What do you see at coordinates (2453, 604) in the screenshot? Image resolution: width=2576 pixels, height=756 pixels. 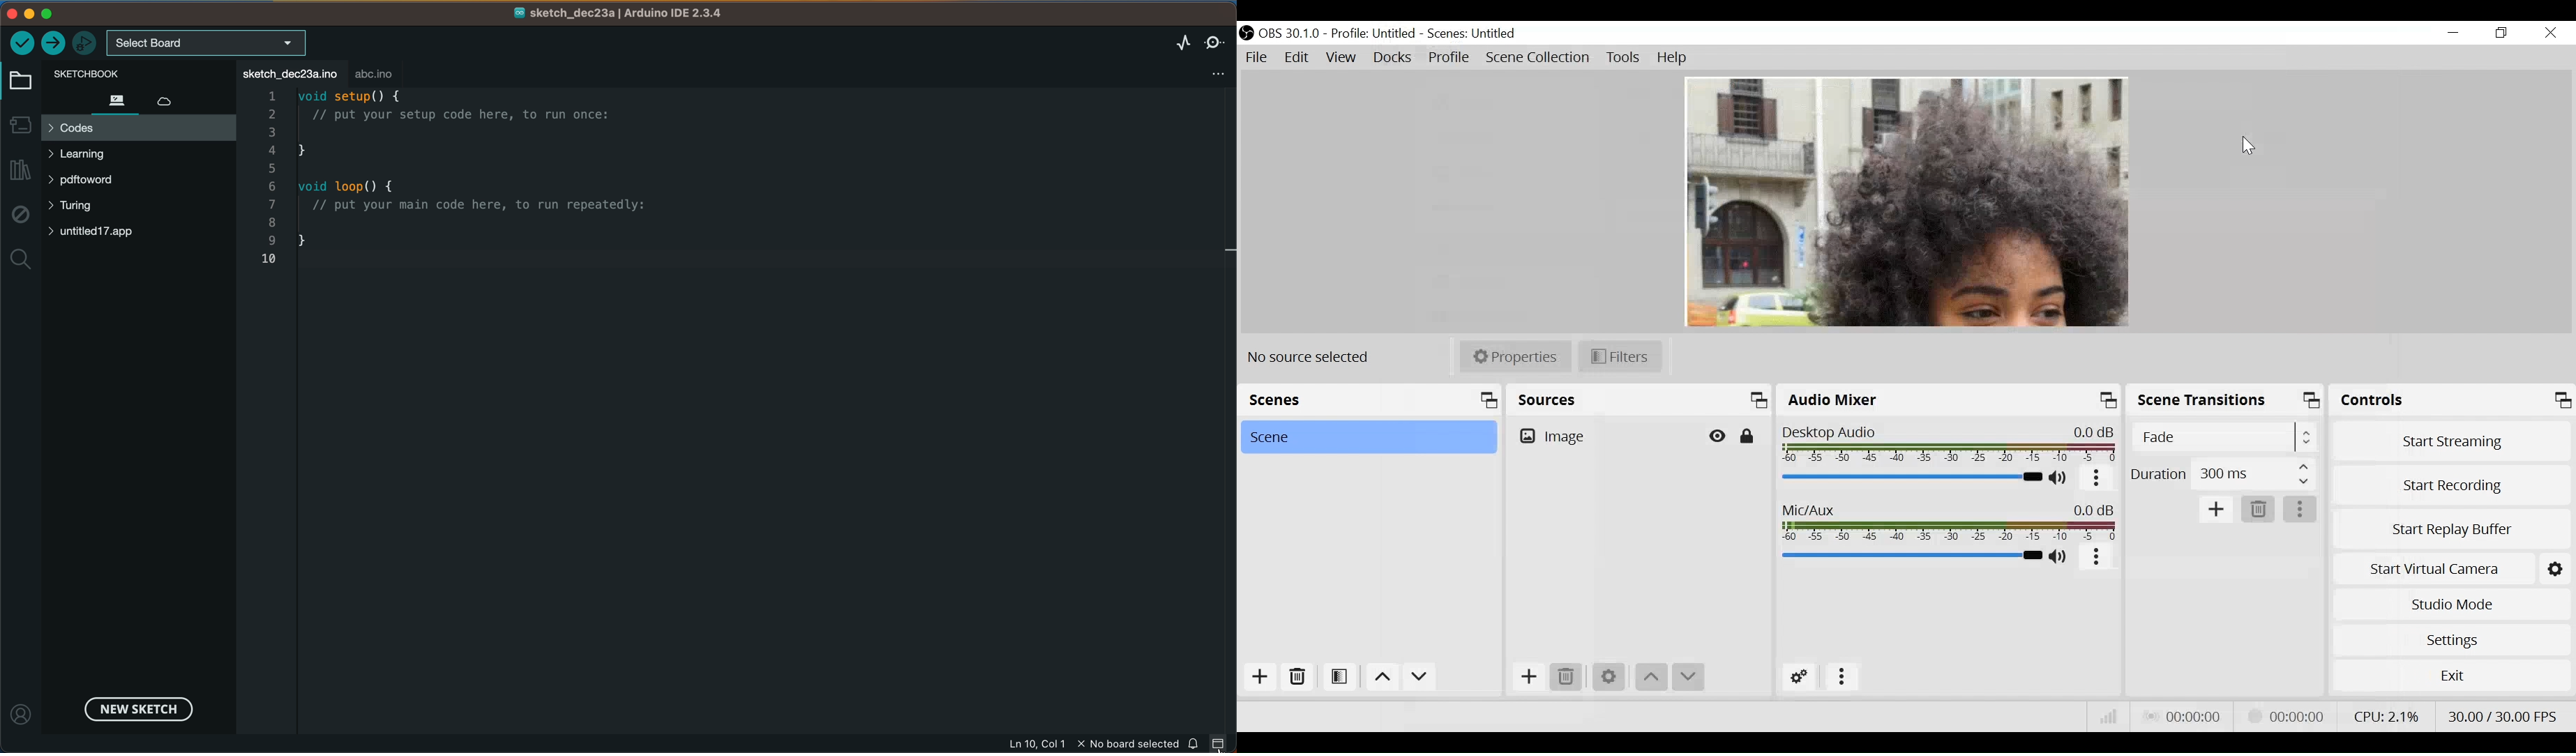 I see `Studio Mode` at bounding box center [2453, 604].